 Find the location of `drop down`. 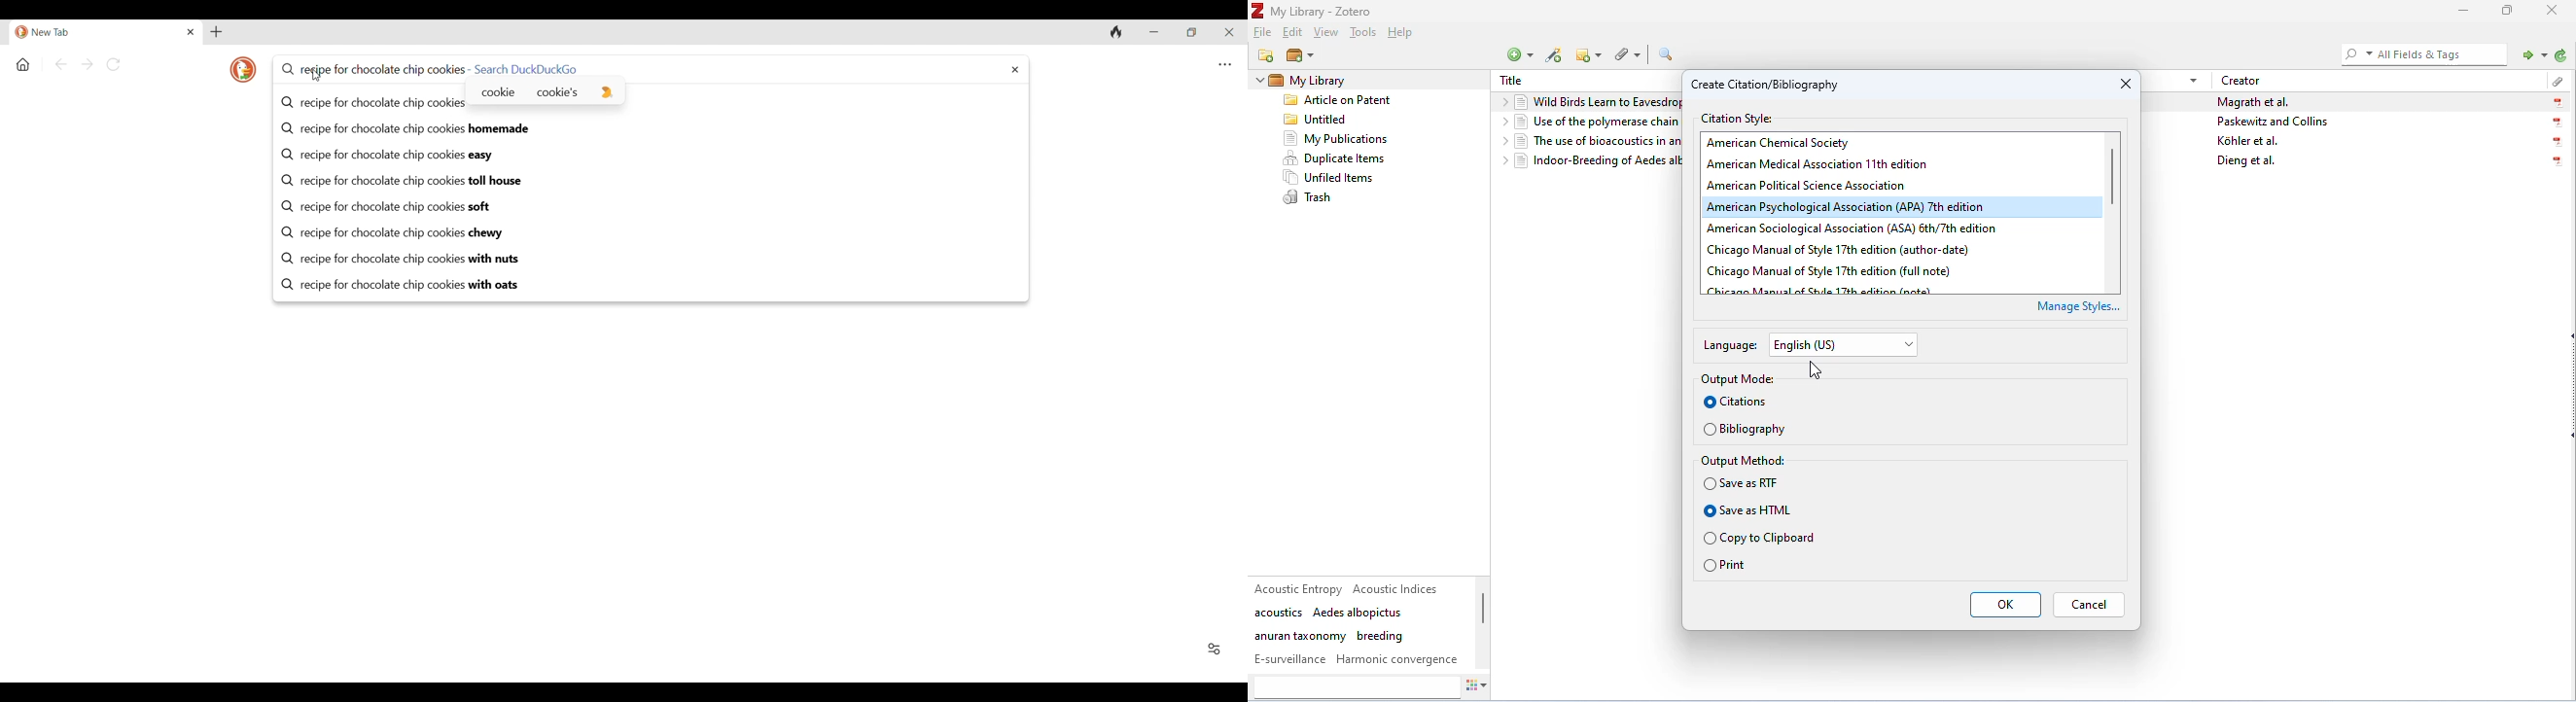

drop down is located at coordinates (1500, 161).